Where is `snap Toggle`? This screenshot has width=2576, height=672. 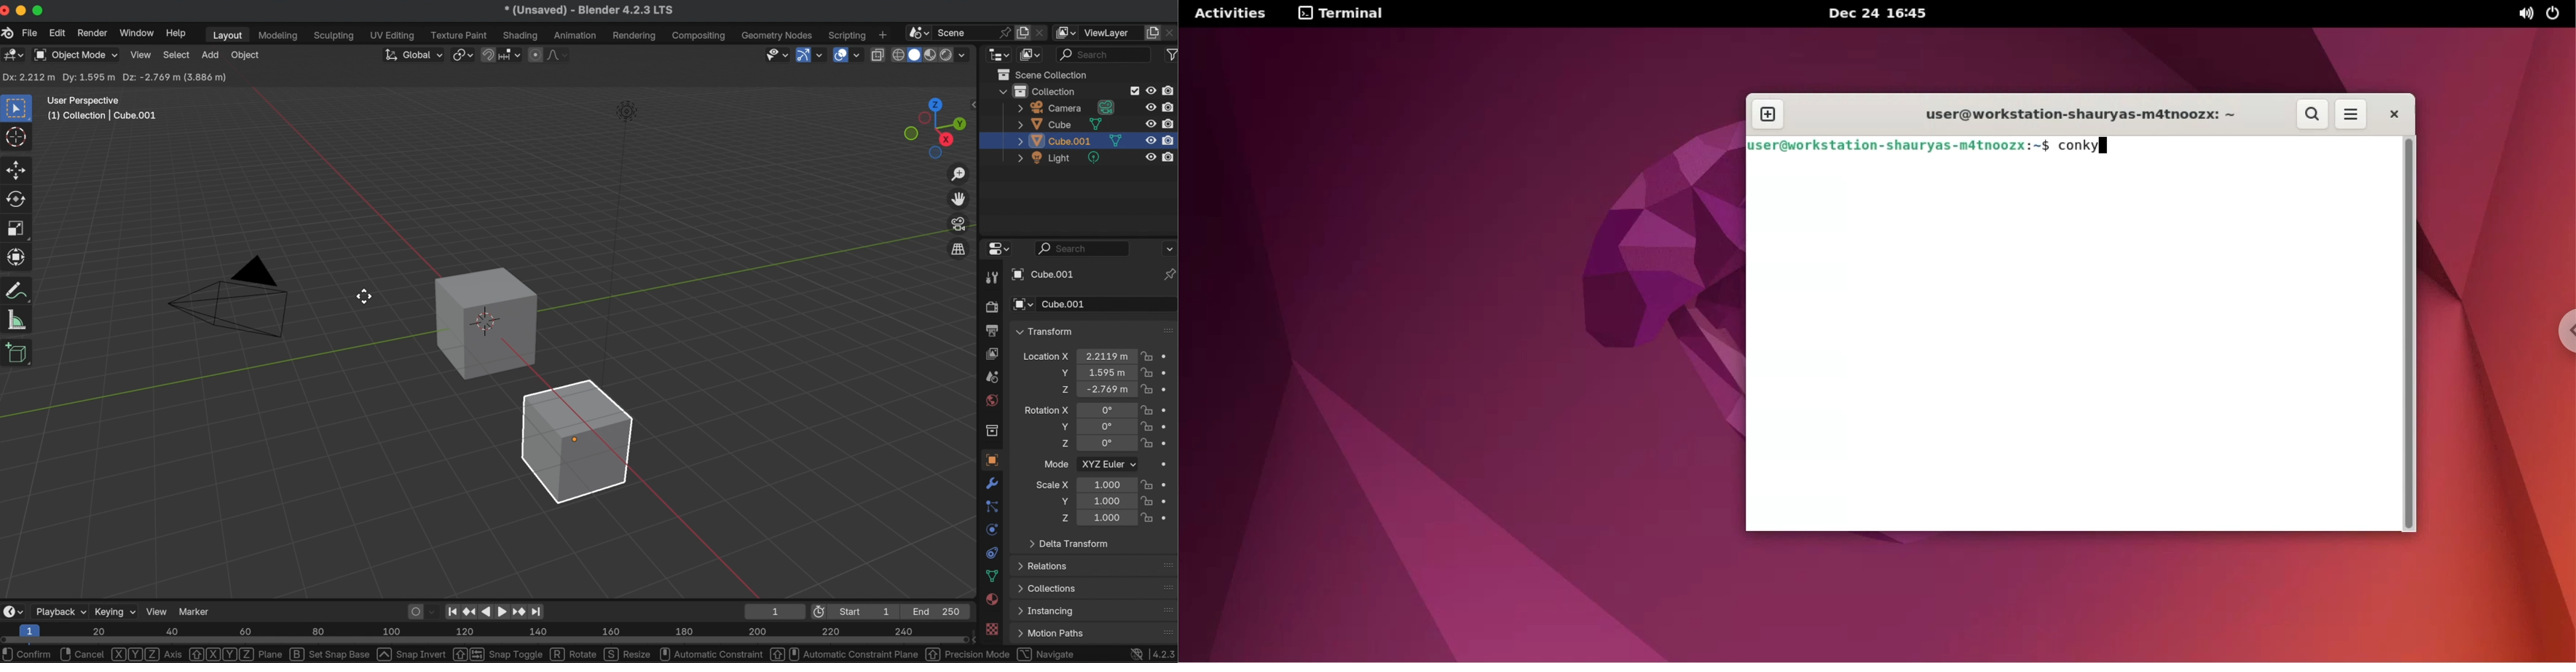
snap Toggle is located at coordinates (497, 654).